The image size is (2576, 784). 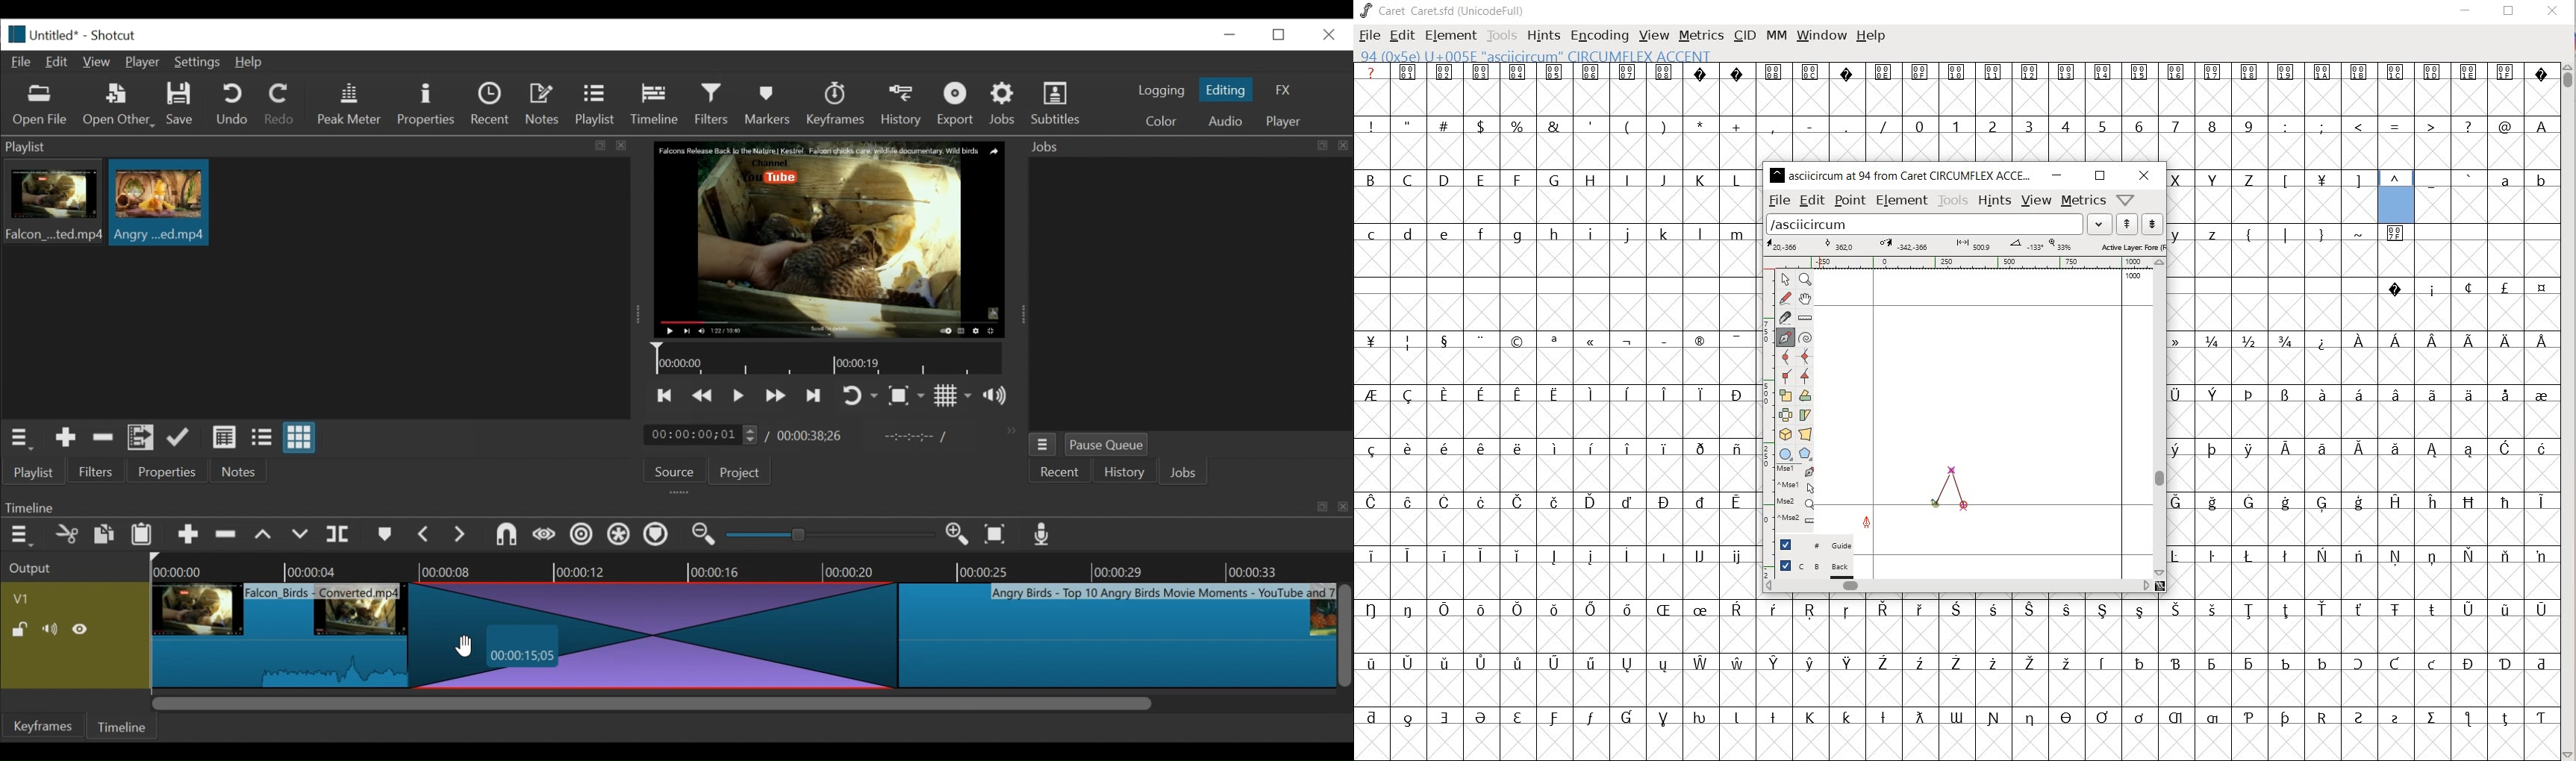 I want to click on Paste, so click(x=147, y=536).